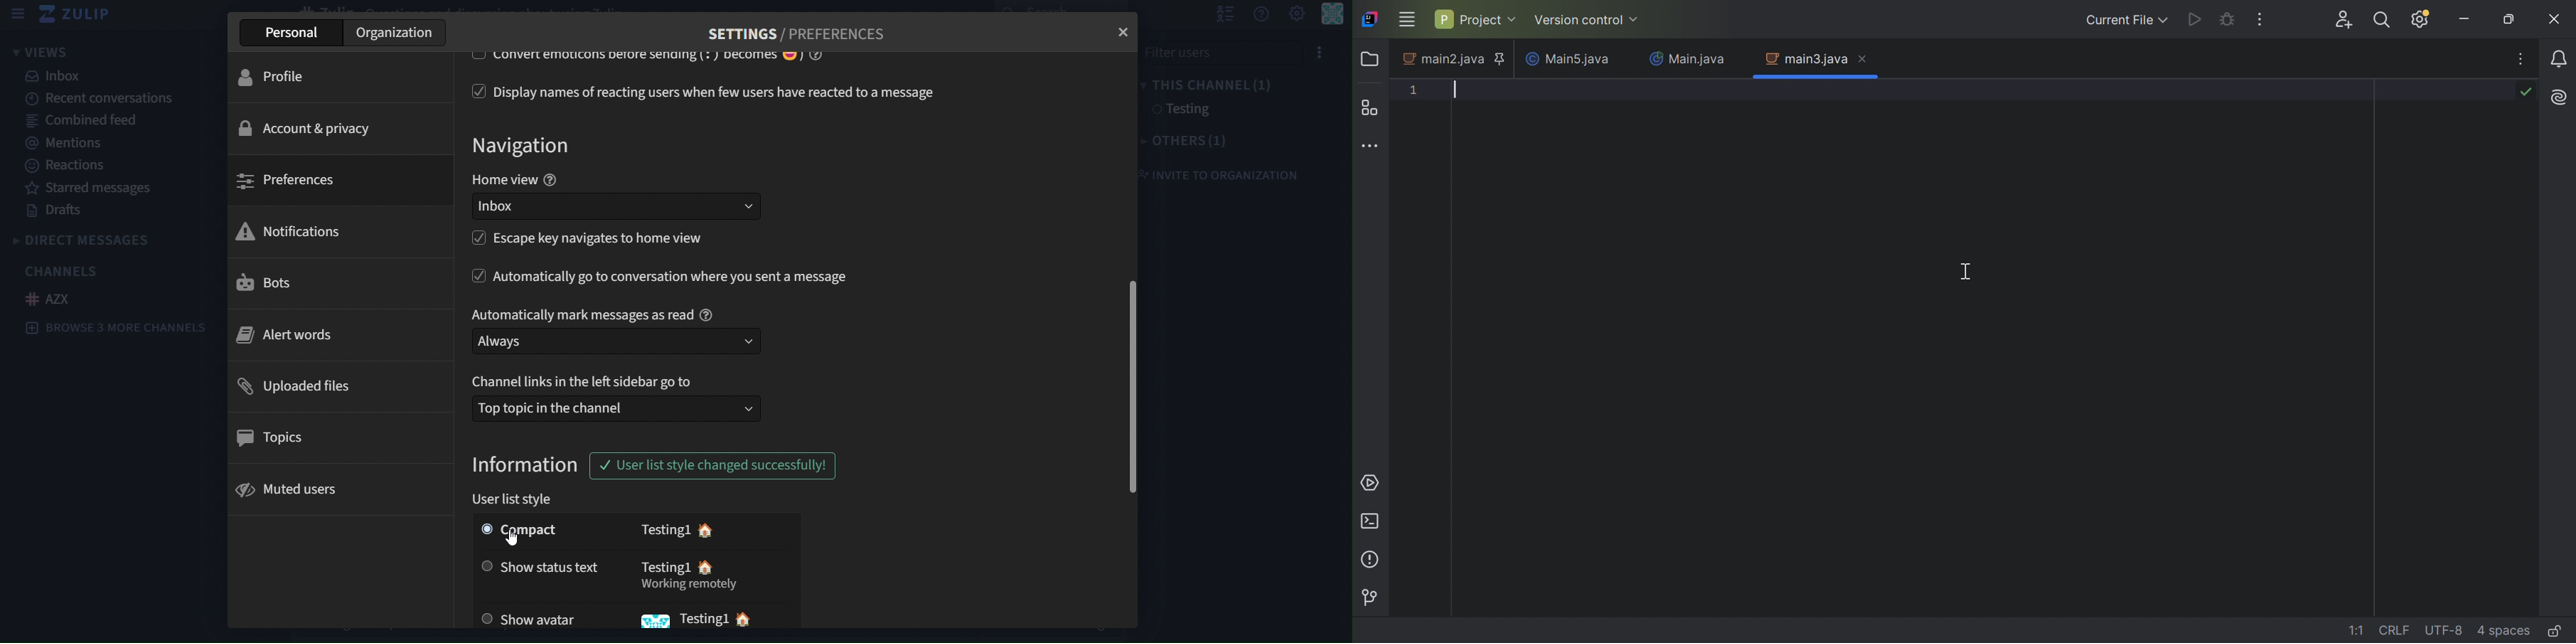 This screenshot has width=2576, height=644. What do you see at coordinates (399, 35) in the screenshot?
I see `organization` at bounding box center [399, 35].